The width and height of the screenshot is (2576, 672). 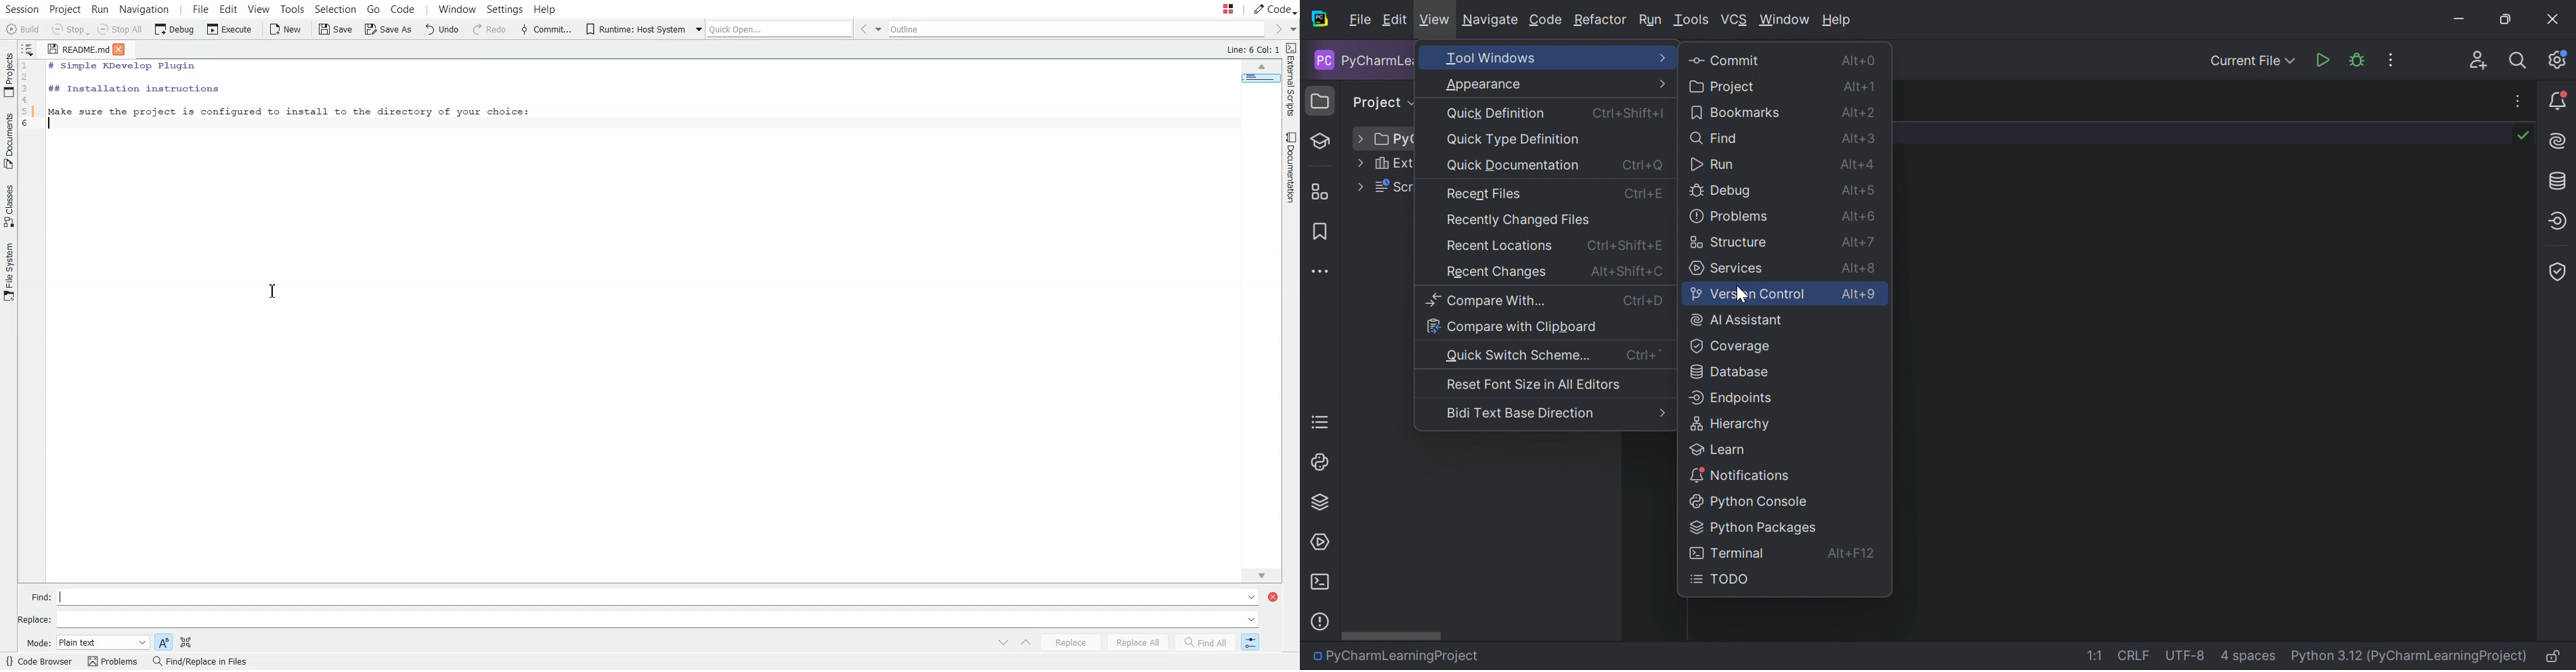 What do you see at coordinates (1274, 9) in the screenshot?
I see `Code` at bounding box center [1274, 9].